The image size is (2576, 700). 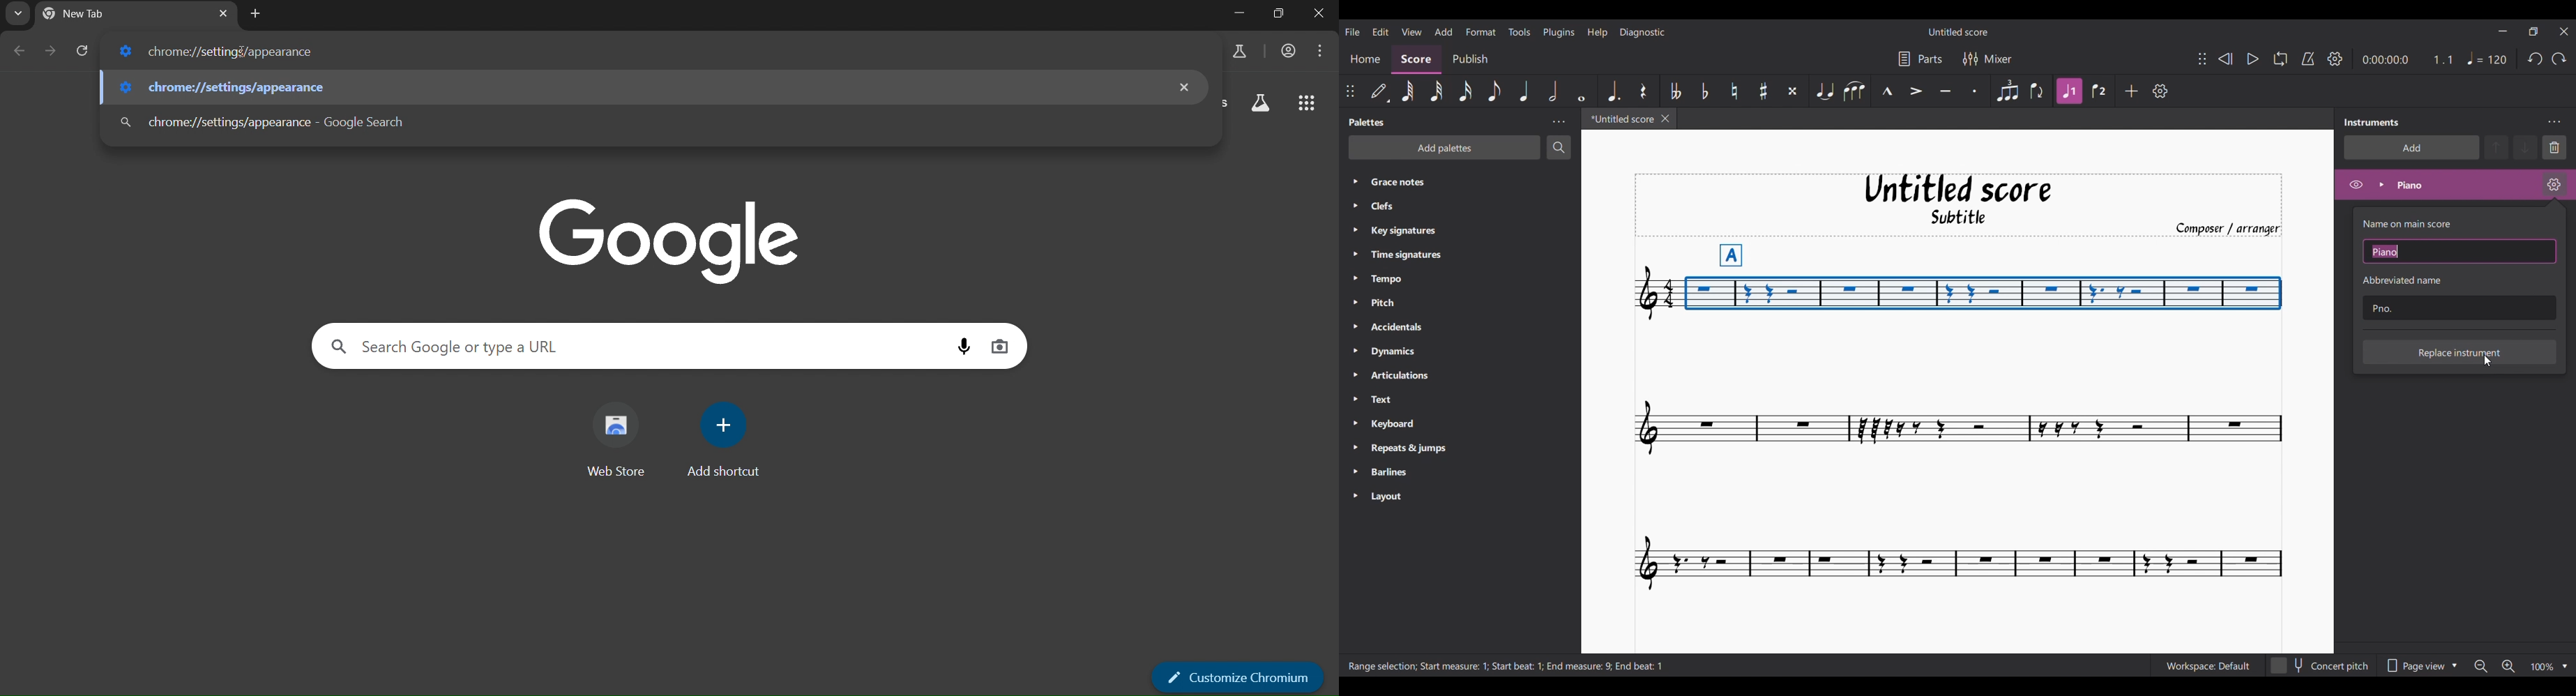 I want to click on Undo, so click(x=2535, y=59).